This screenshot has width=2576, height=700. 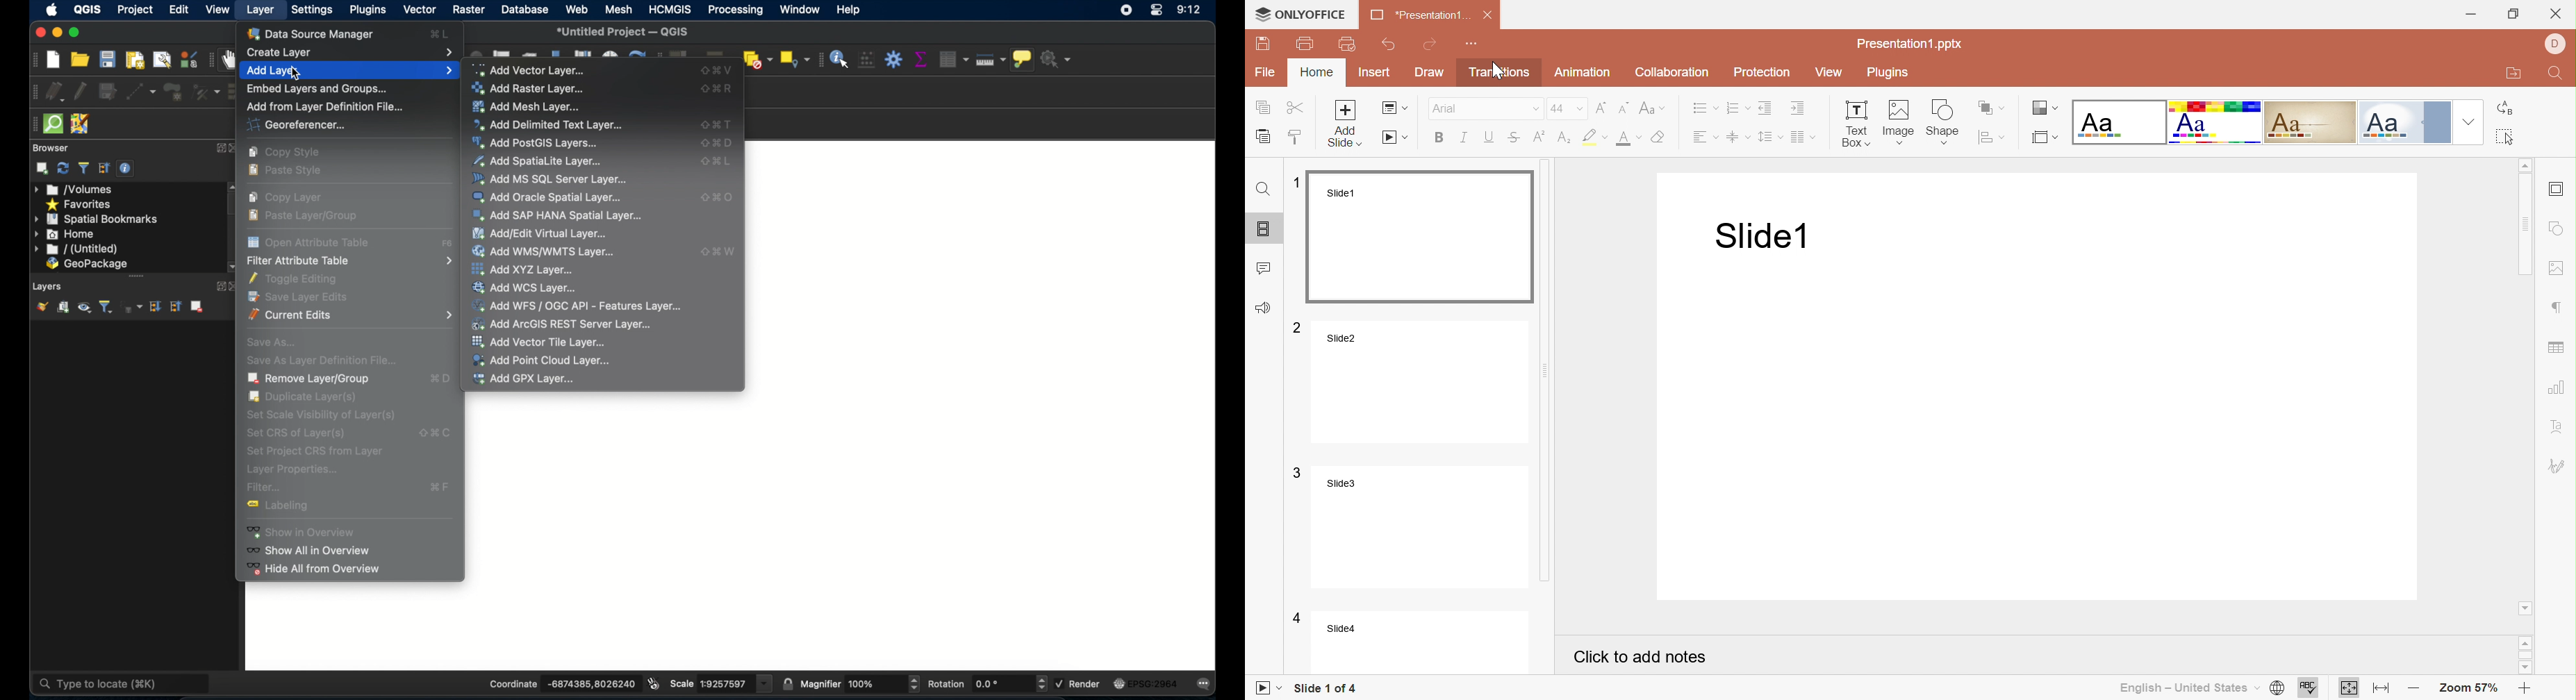 I want to click on plugins, so click(x=368, y=9).